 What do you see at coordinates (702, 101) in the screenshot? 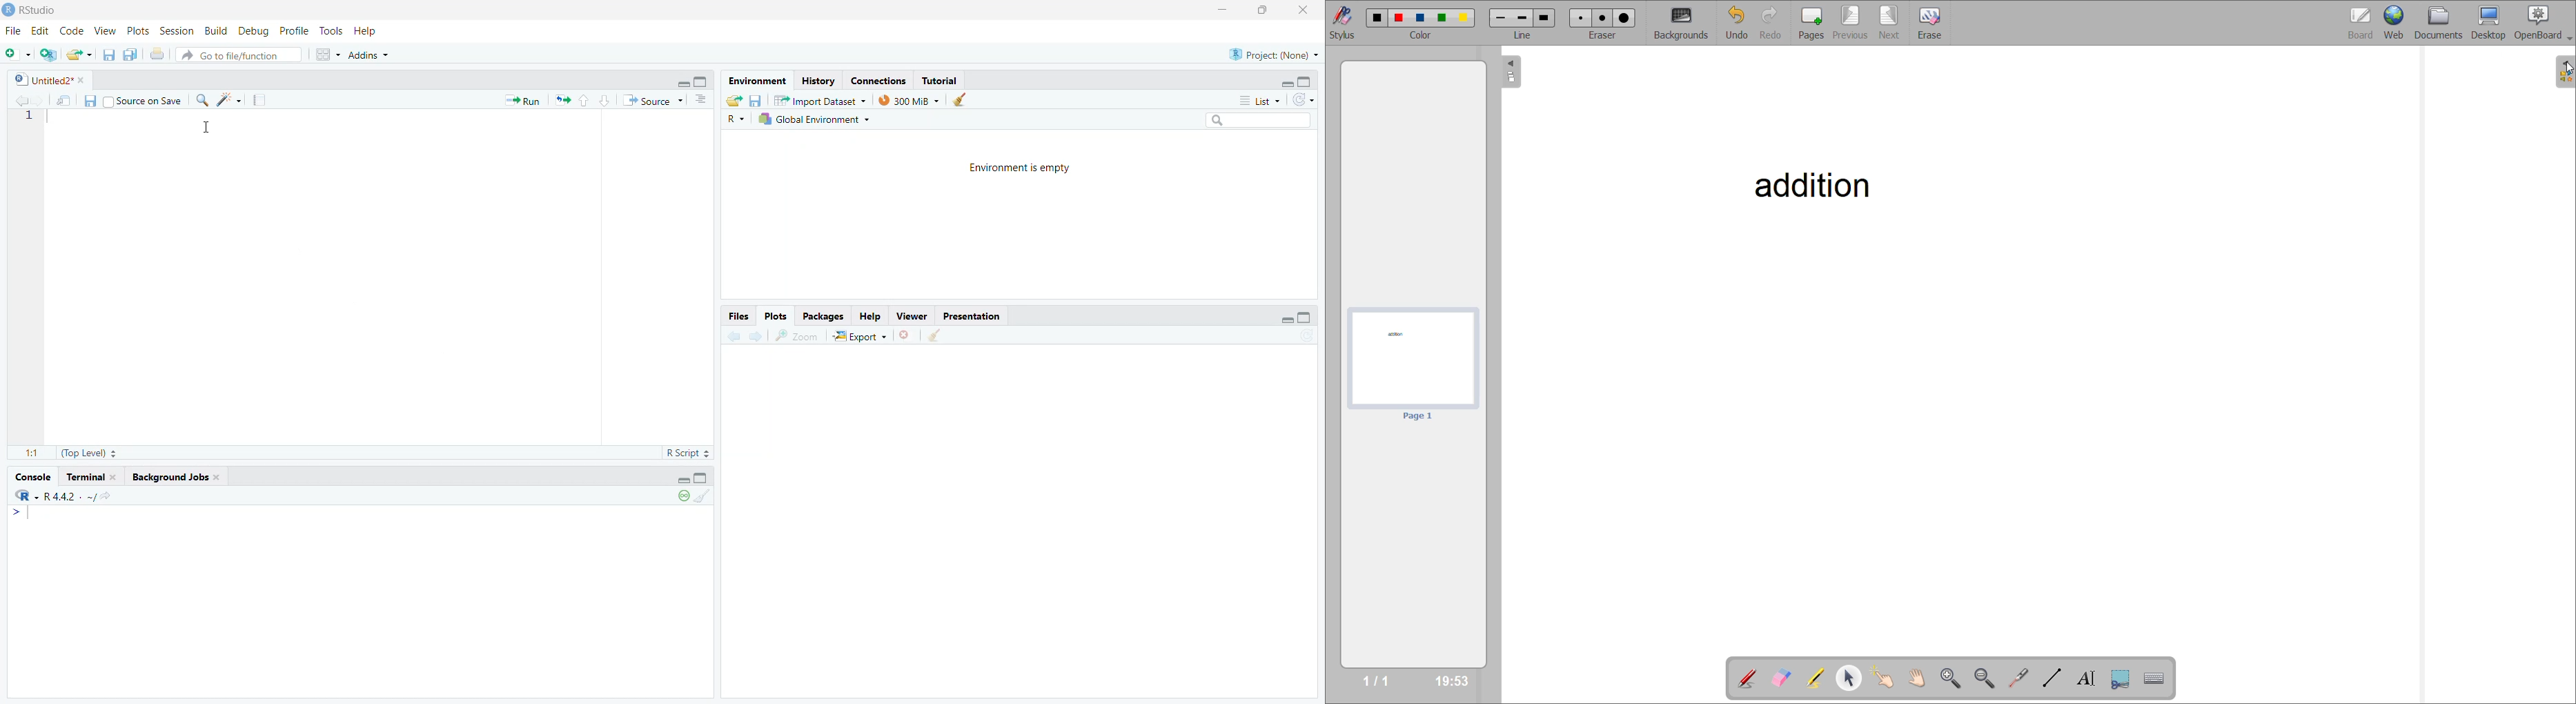
I see `show document outline` at bounding box center [702, 101].